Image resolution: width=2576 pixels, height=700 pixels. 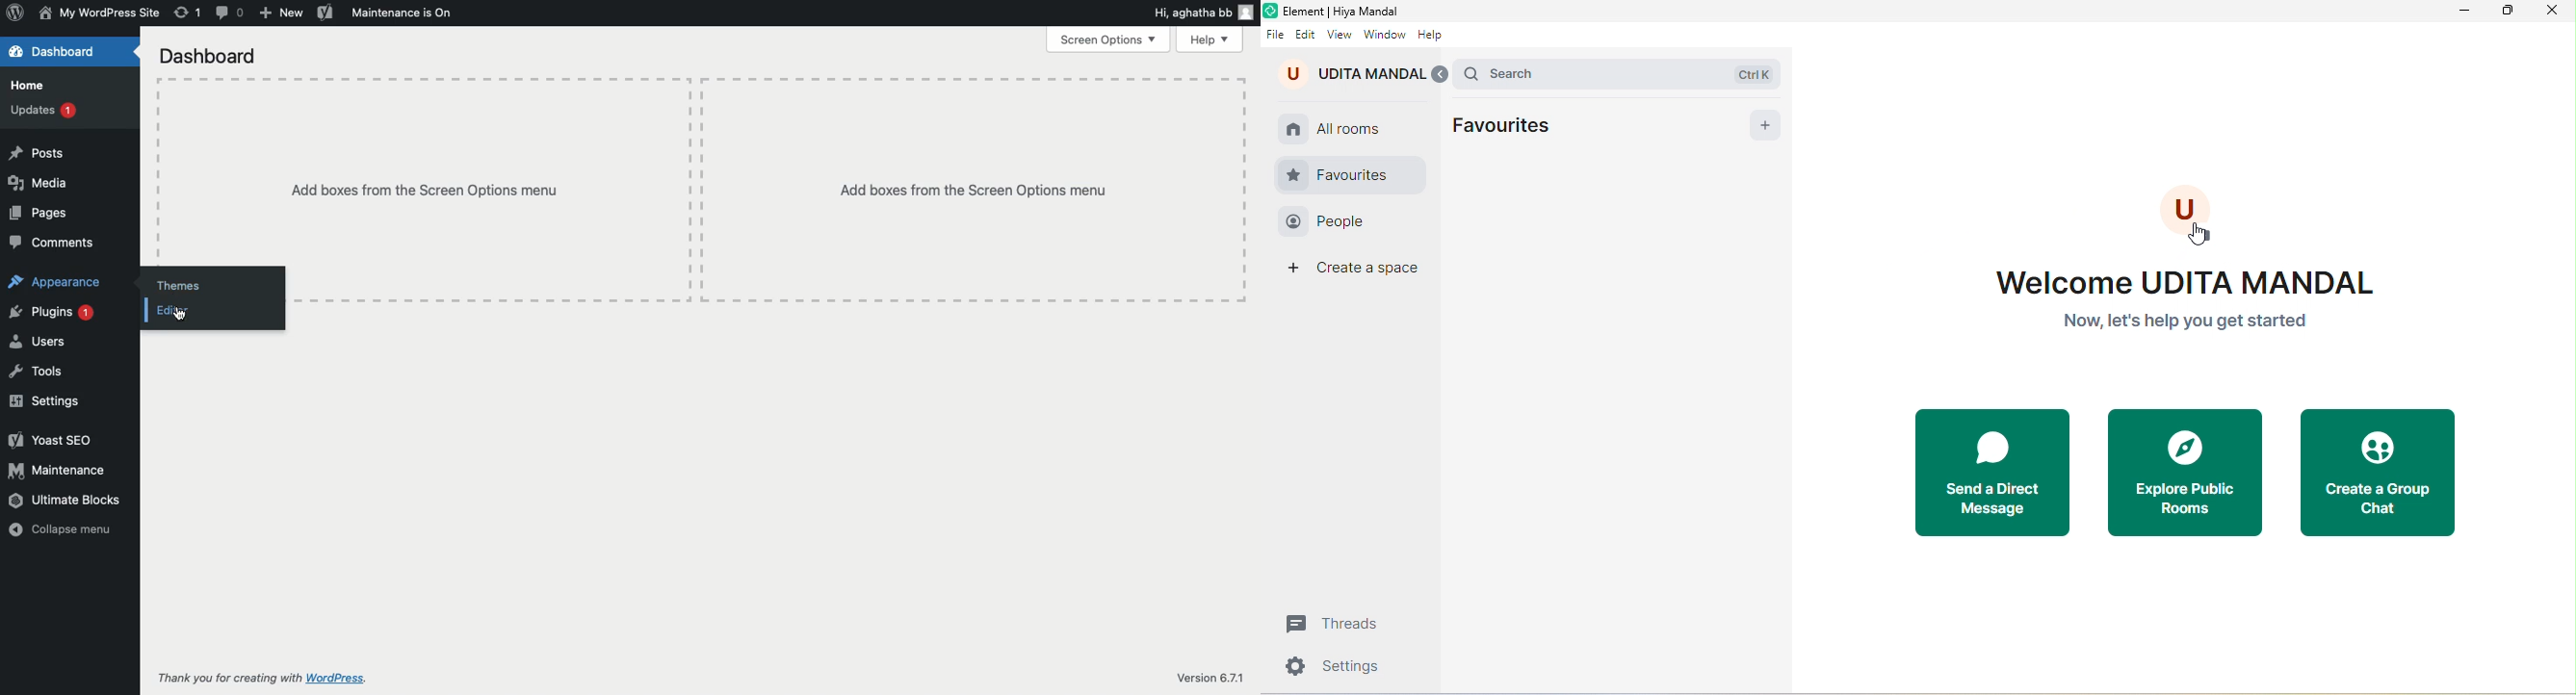 I want to click on create a group chat, so click(x=2385, y=473).